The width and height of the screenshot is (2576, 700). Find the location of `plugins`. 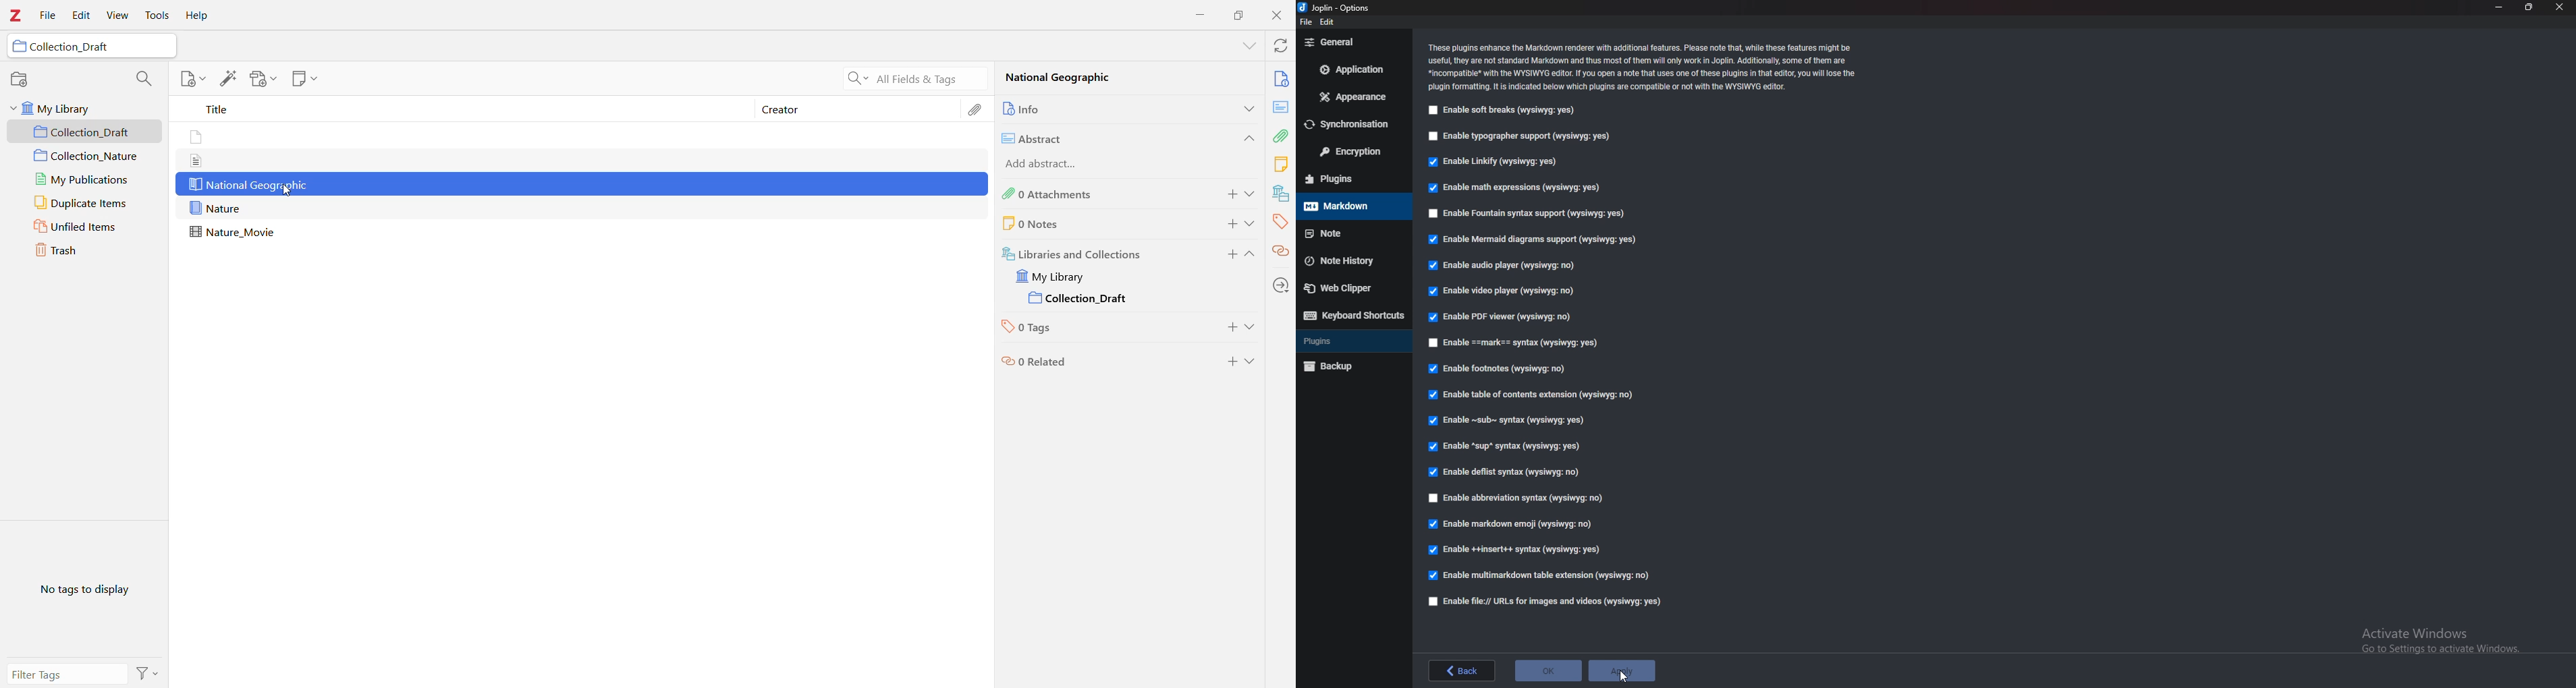

plugins is located at coordinates (1351, 178).